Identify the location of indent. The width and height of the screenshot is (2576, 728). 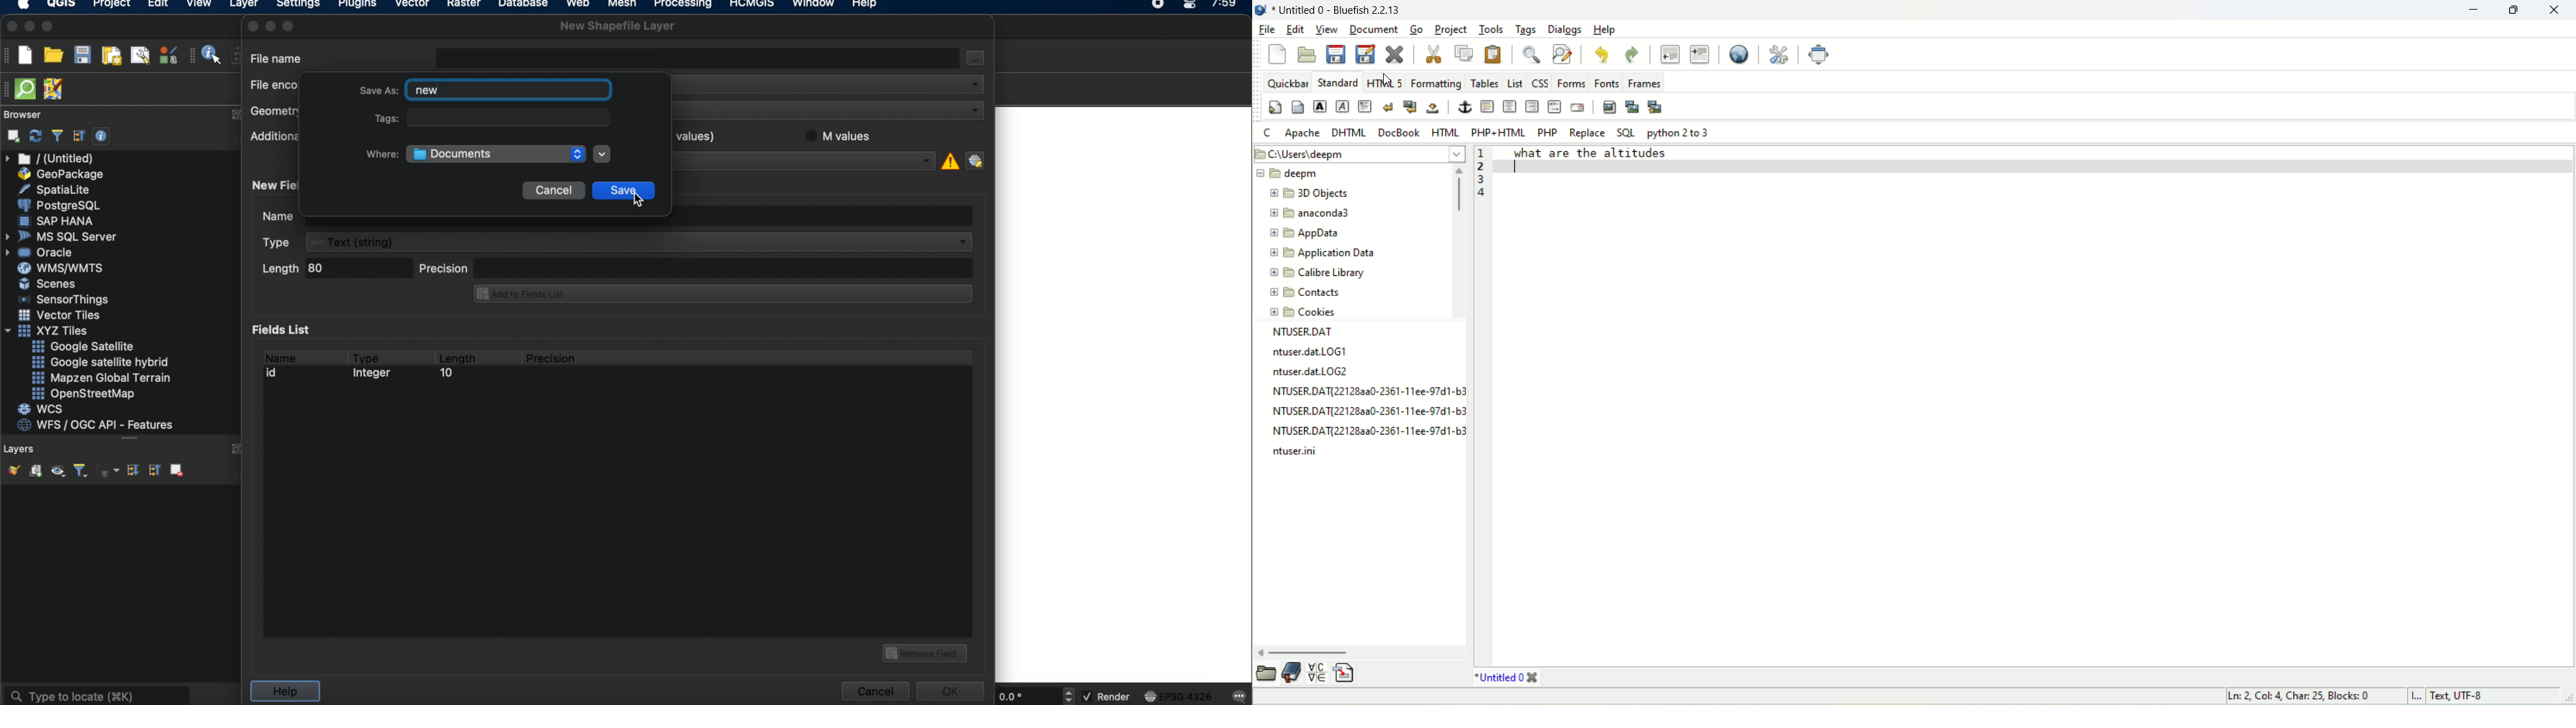
(1699, 54).